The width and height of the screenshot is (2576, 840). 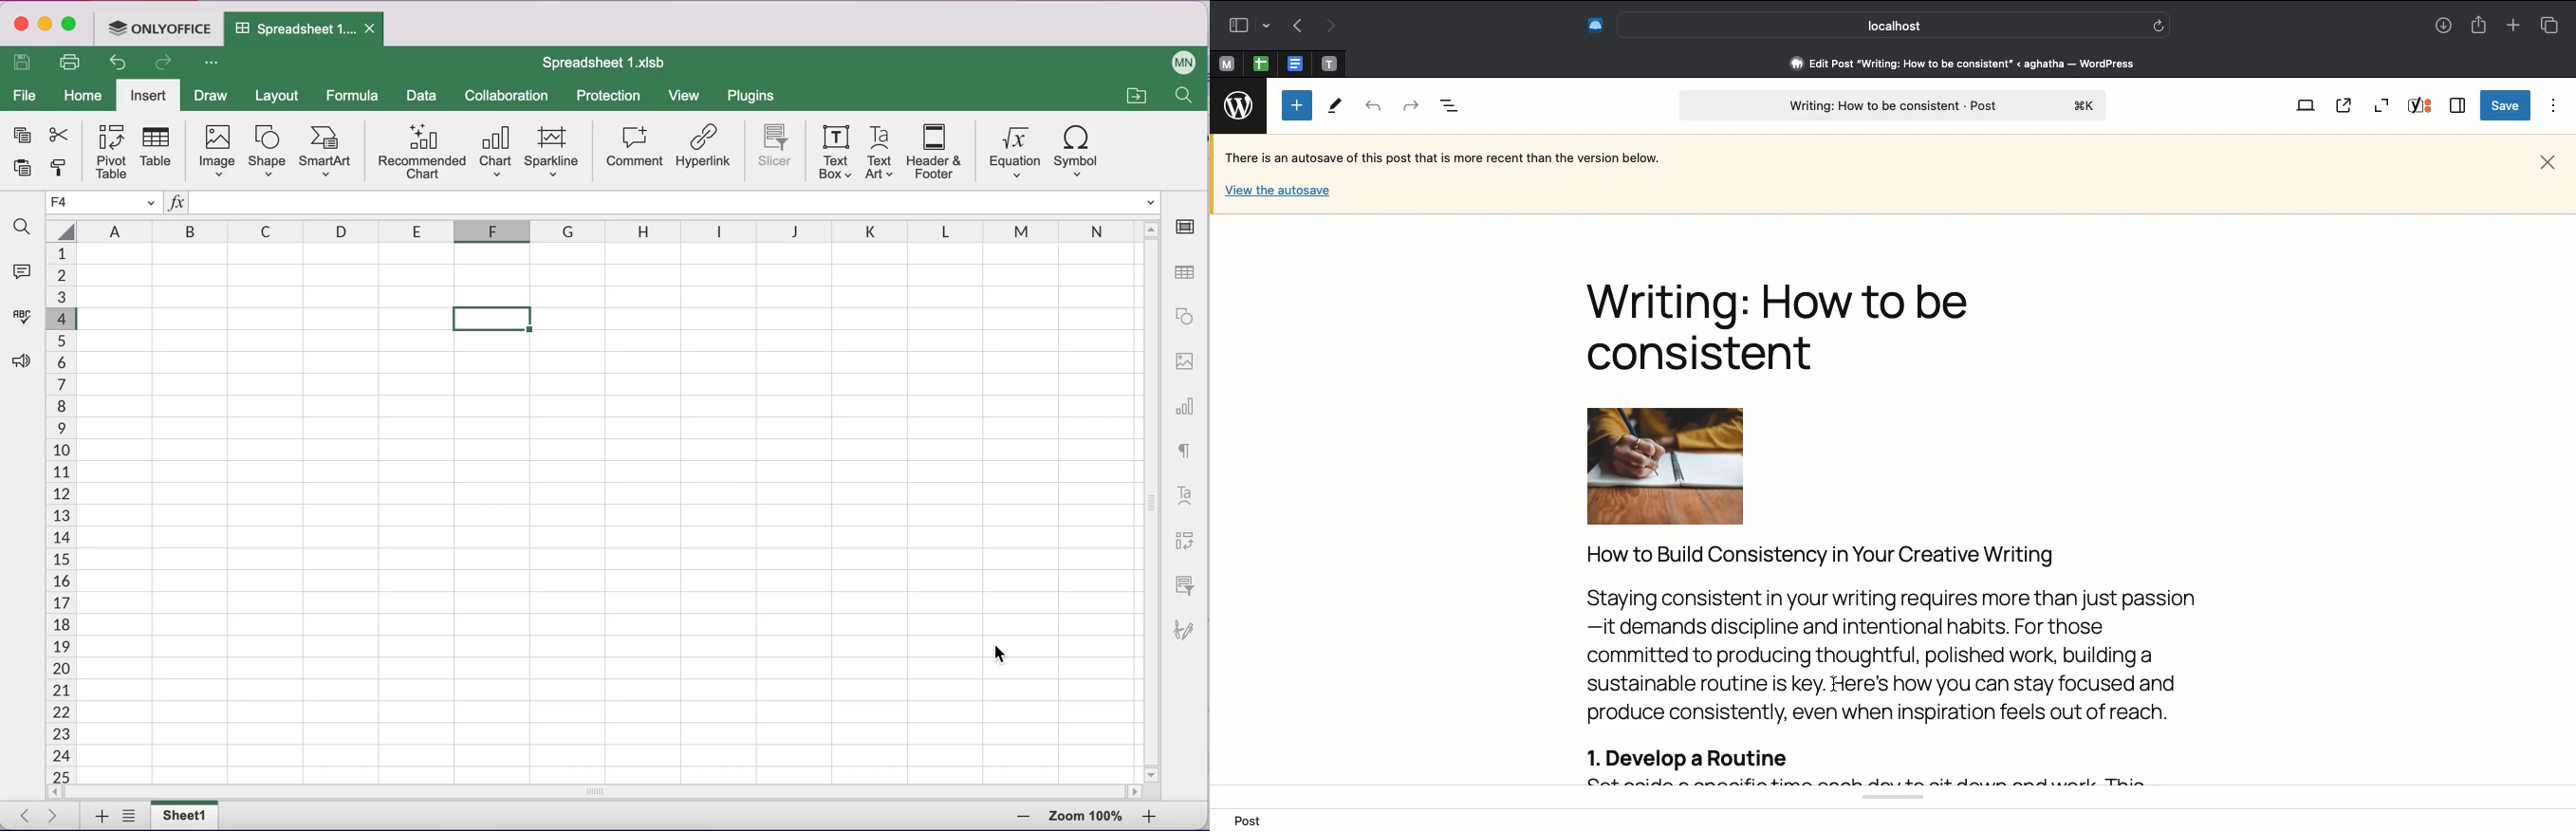 What do you see at coordinates (1410, 103) in the screenshot?
I see `Redo` at bounding box center [1410, 103].